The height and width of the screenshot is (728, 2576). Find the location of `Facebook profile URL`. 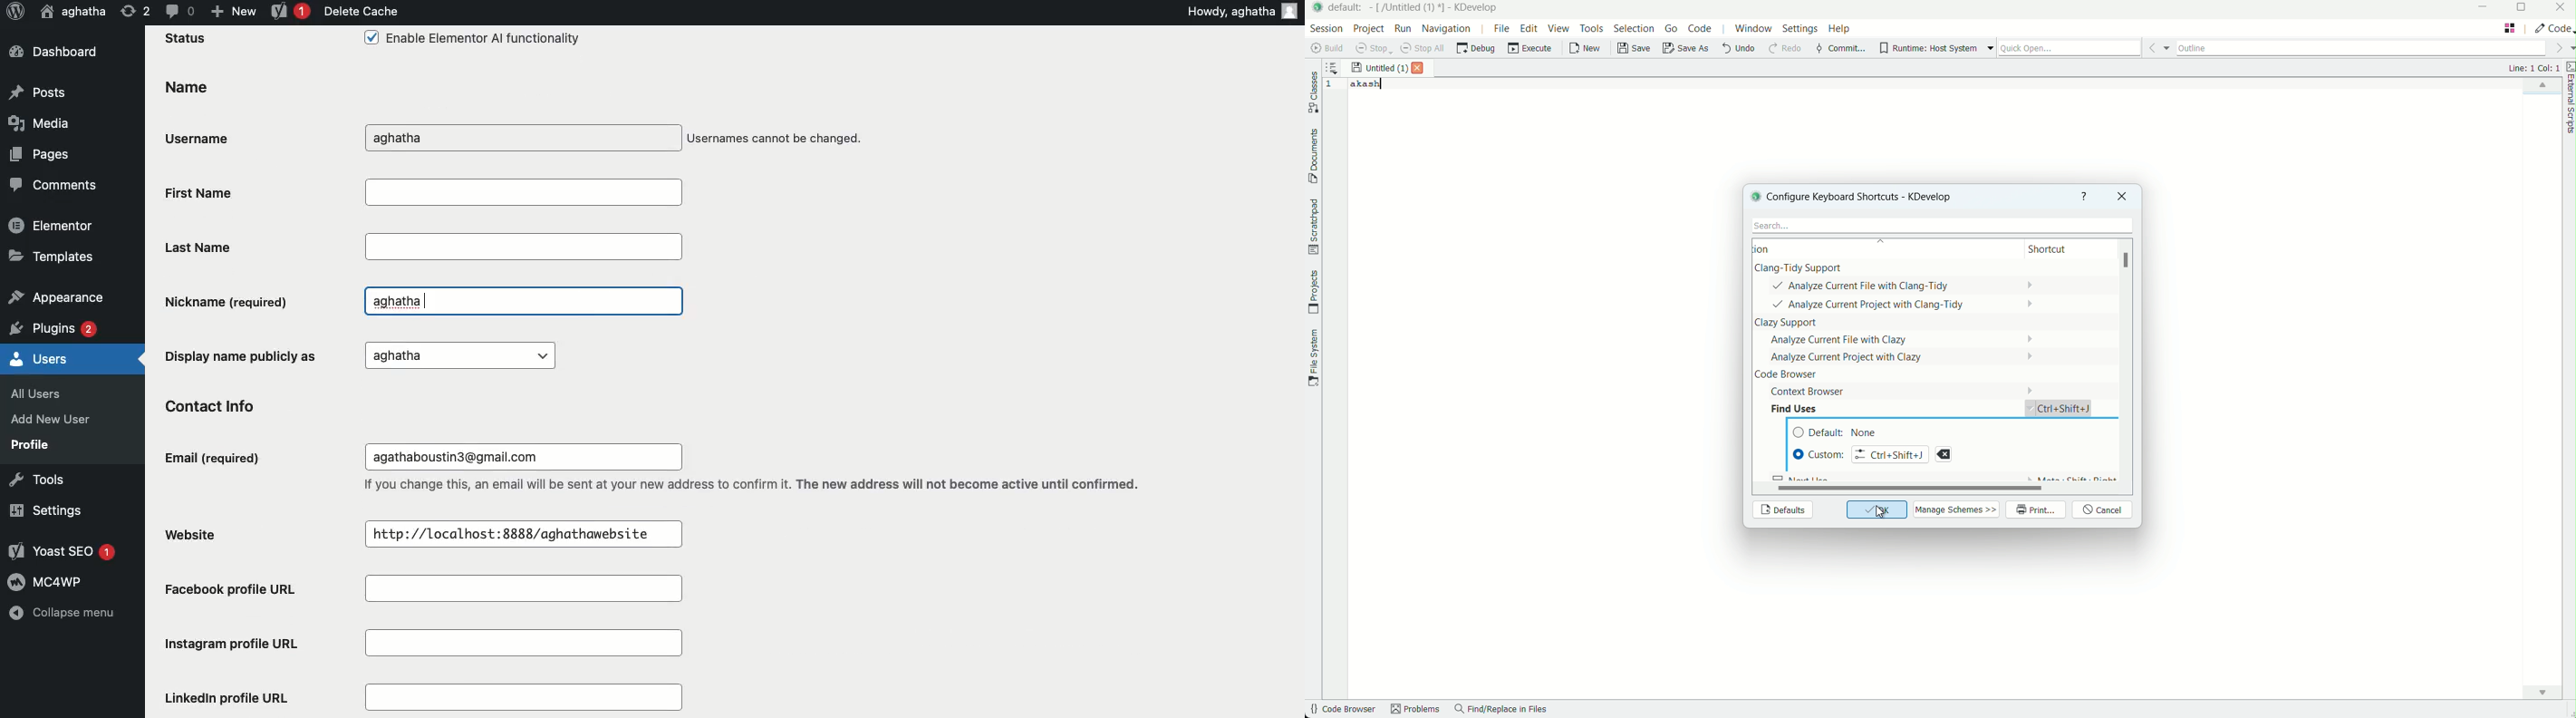

Facebook profile URL is located at coordinates (430, 591).